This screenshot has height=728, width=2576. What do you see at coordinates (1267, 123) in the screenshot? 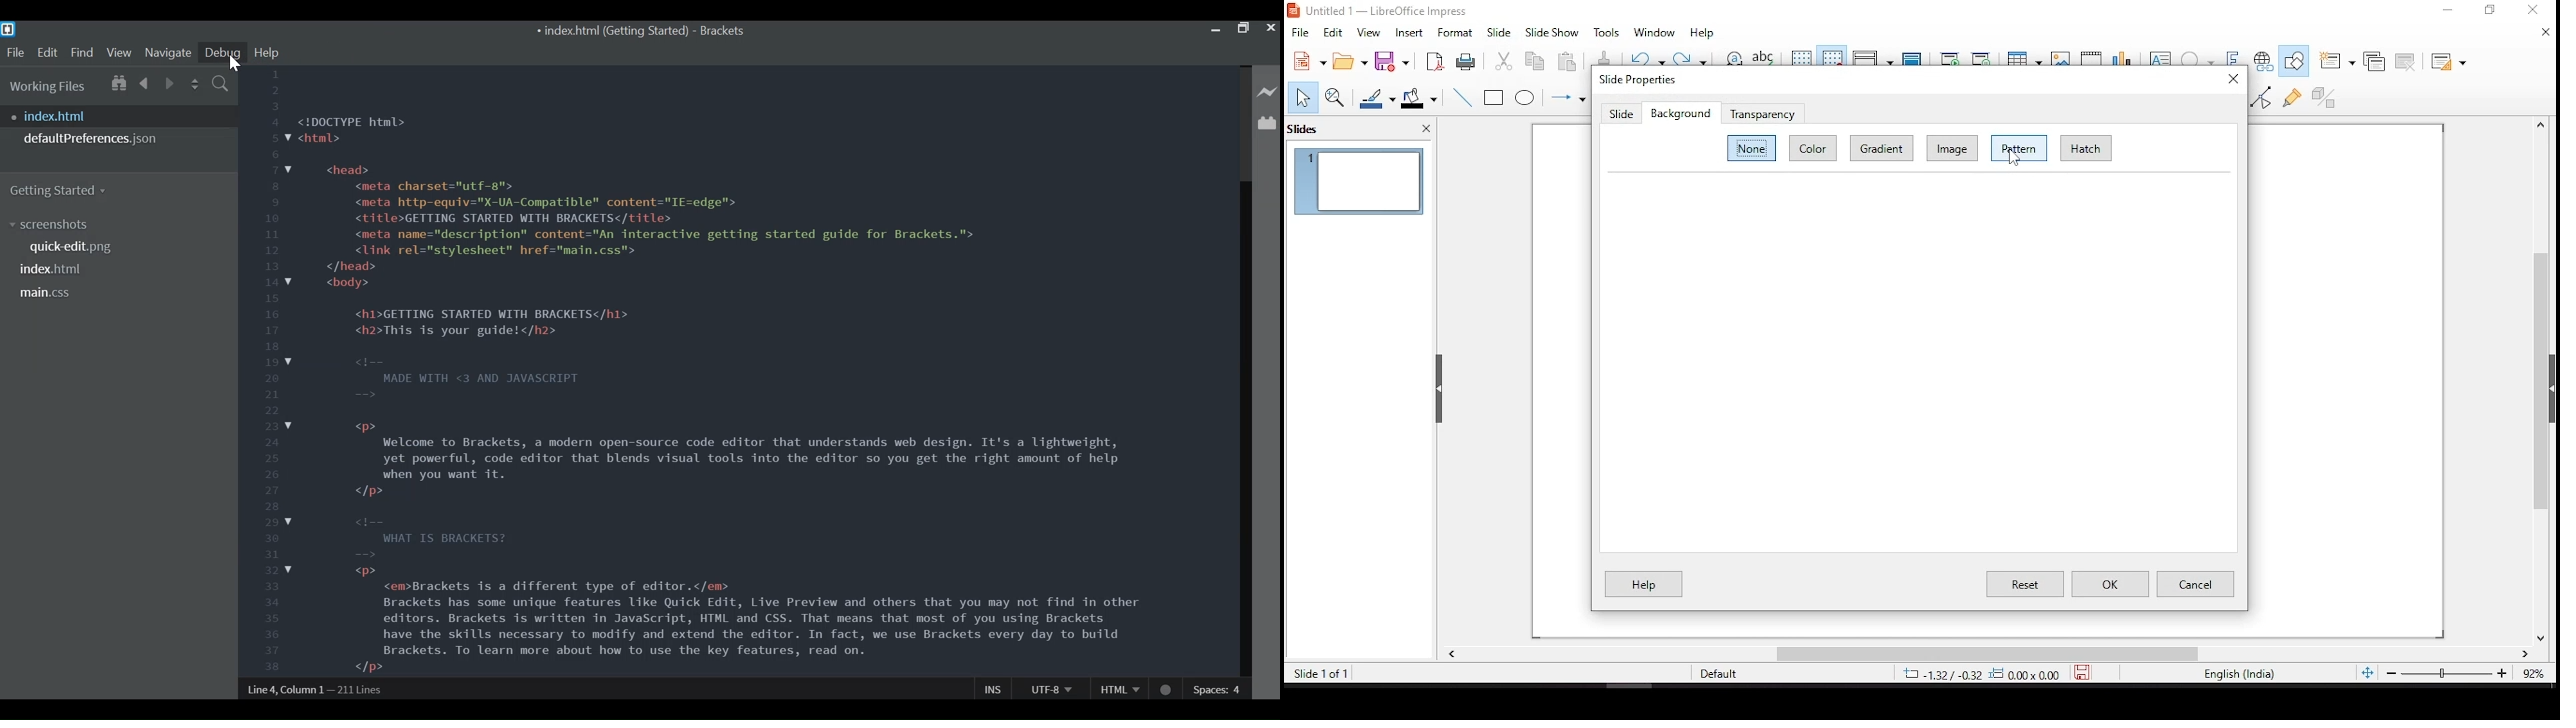
I see `Manage Extensions` at bounding box center [1267, 123].